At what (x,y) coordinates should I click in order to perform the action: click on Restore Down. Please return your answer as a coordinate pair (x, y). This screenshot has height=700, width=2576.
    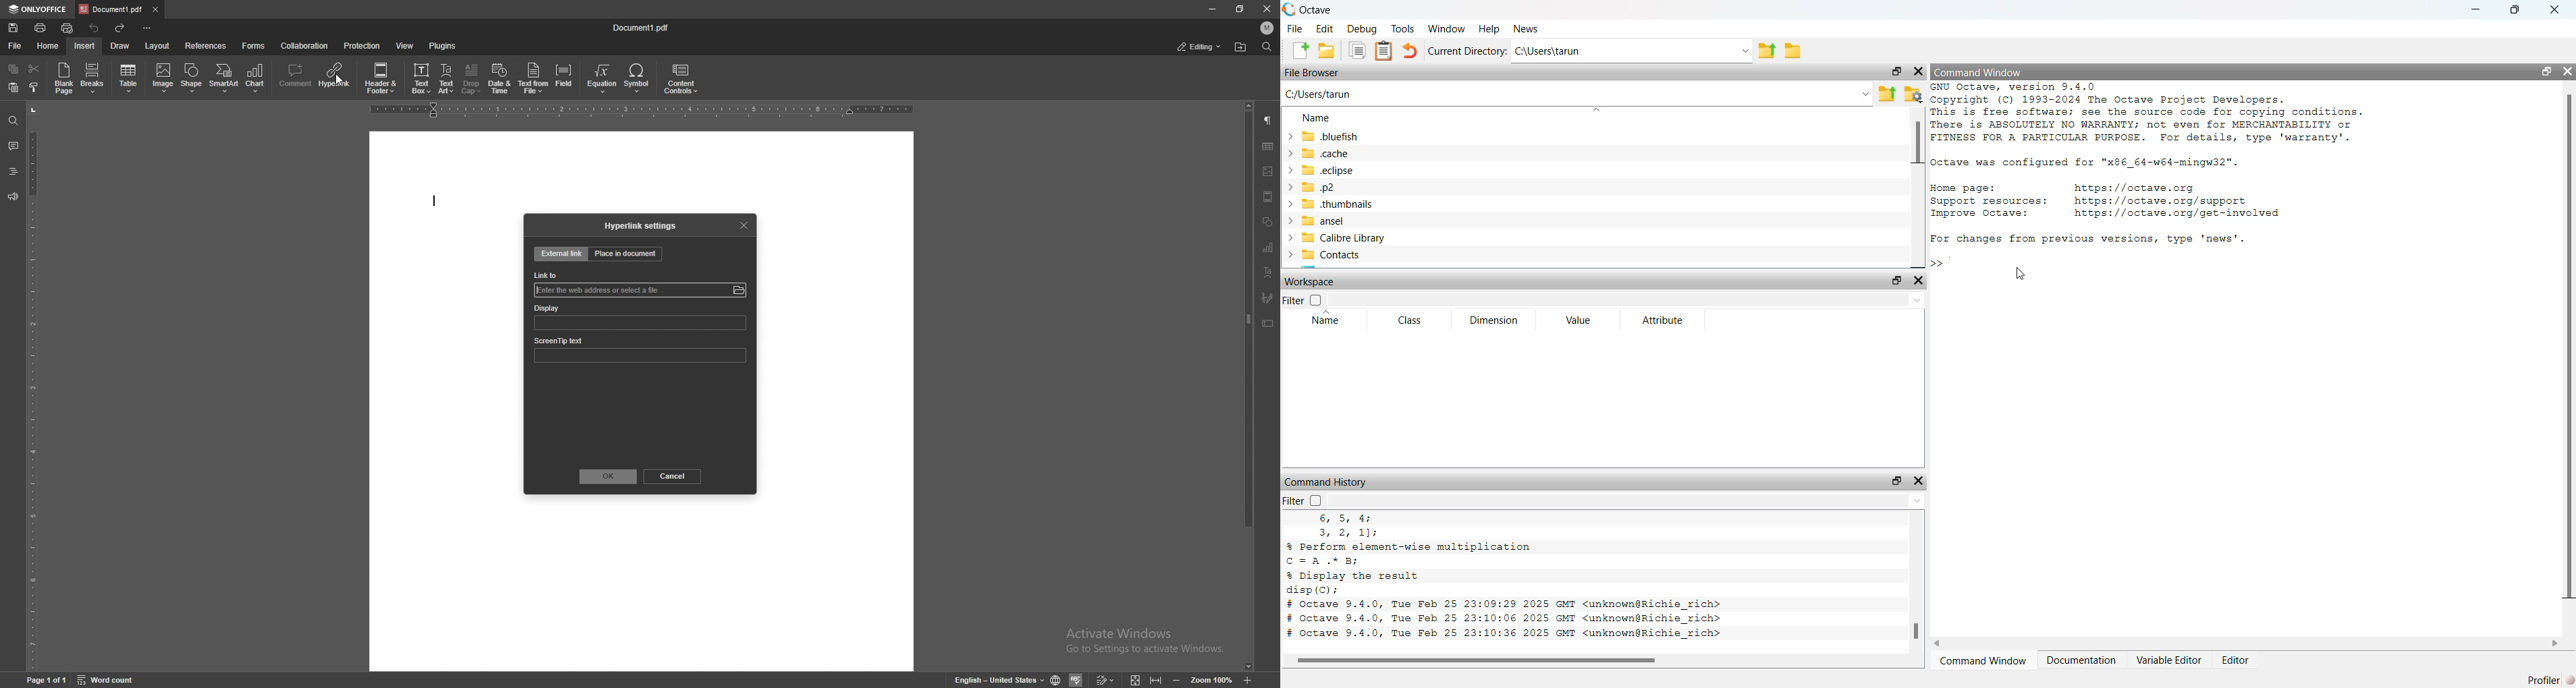
    Looking at the image, I should click on (1896, 481).